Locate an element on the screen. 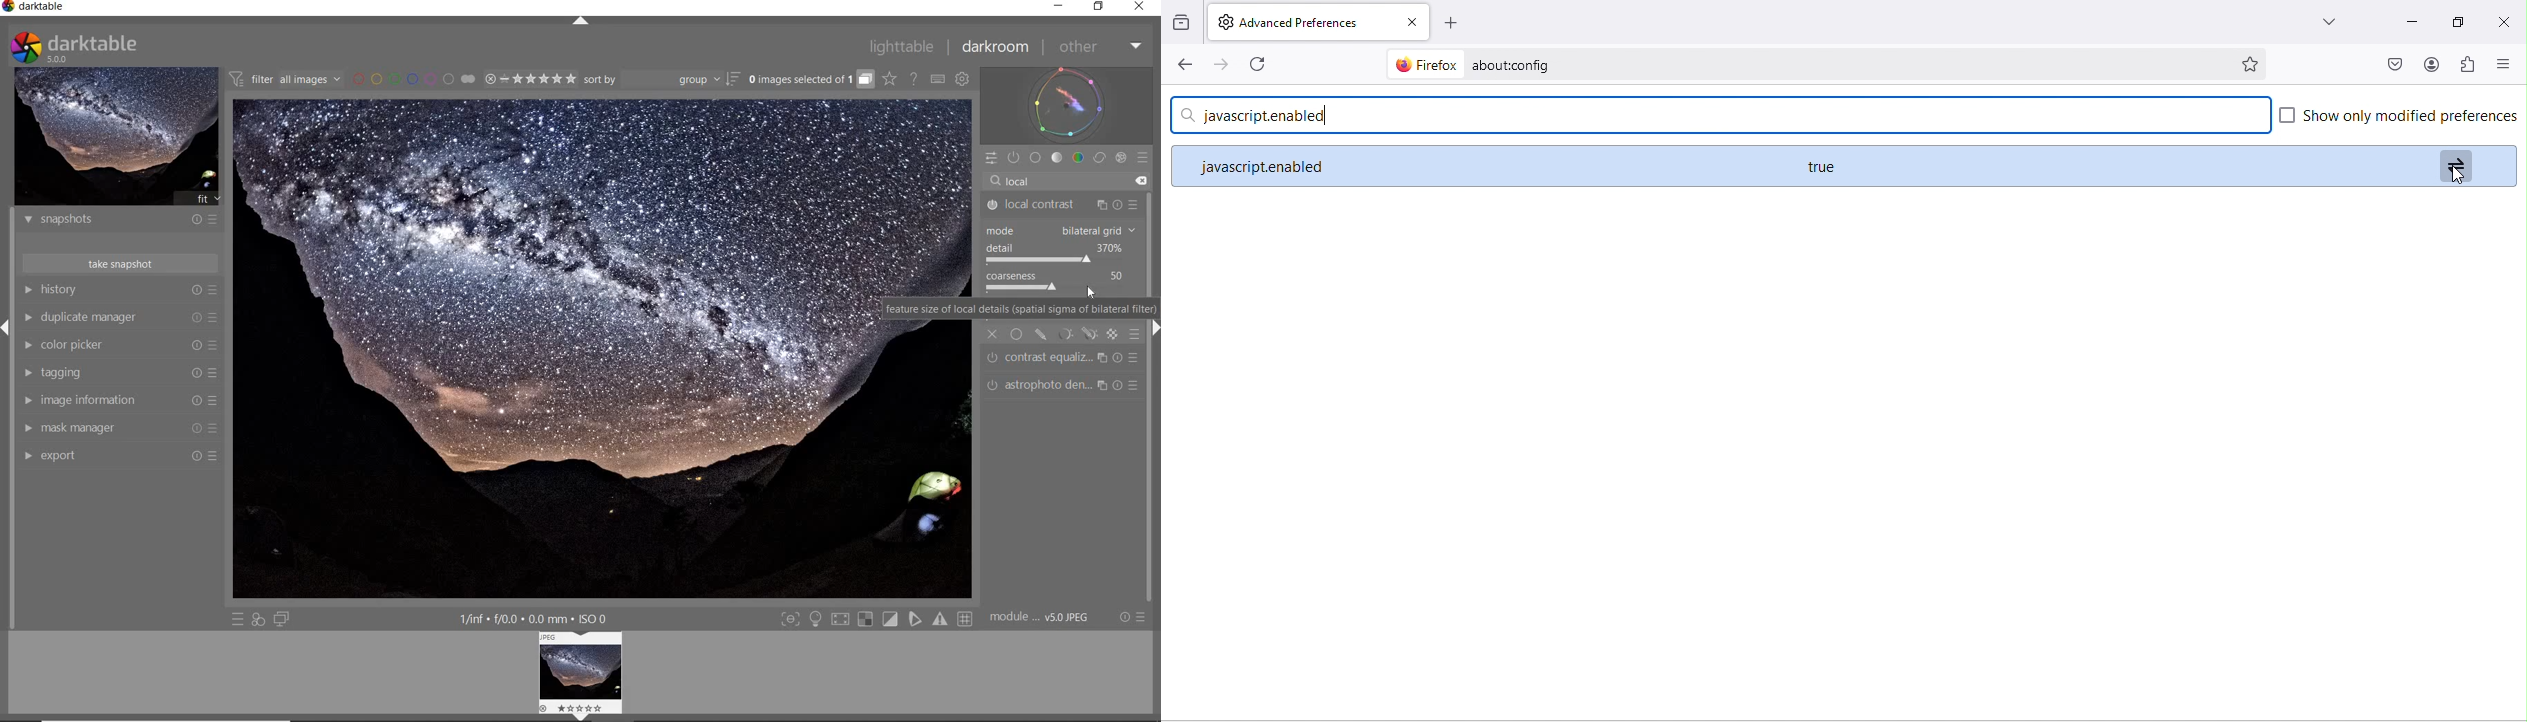 The height and width of the screenshot is (728, 2548). QUICK ACCESS TO PRESET is located at coordinates (239, 619).